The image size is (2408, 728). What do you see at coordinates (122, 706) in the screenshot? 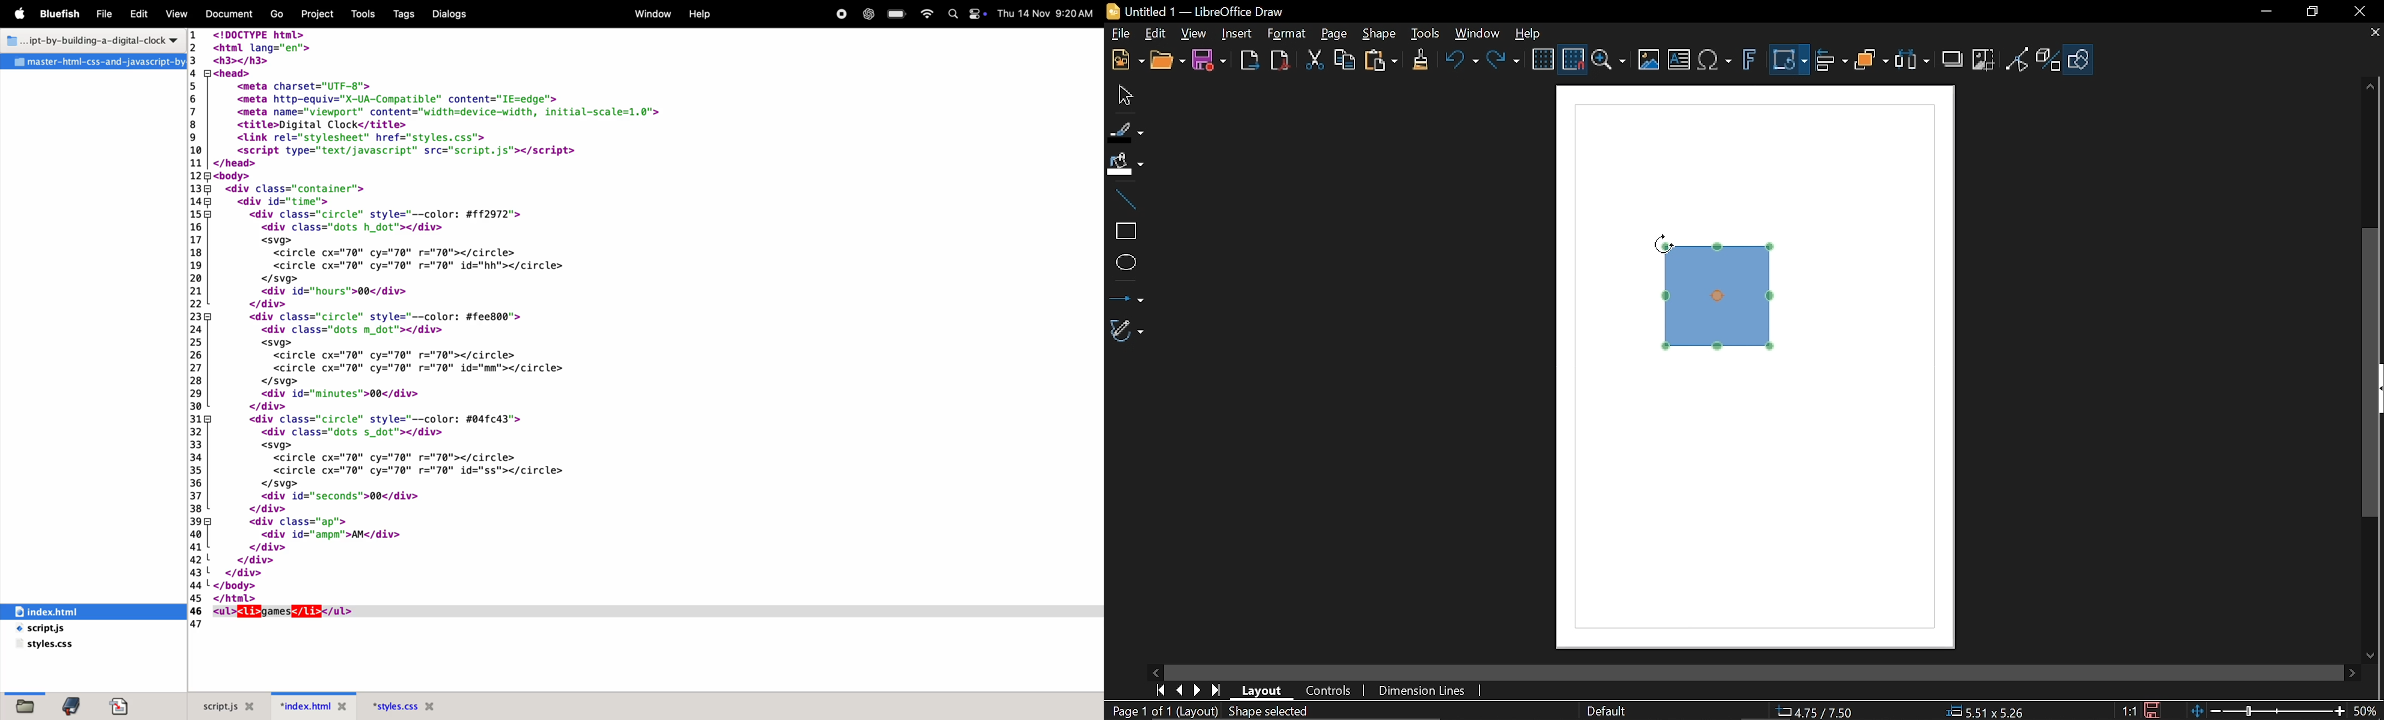
I see `document` at bounding box center [122, 706].